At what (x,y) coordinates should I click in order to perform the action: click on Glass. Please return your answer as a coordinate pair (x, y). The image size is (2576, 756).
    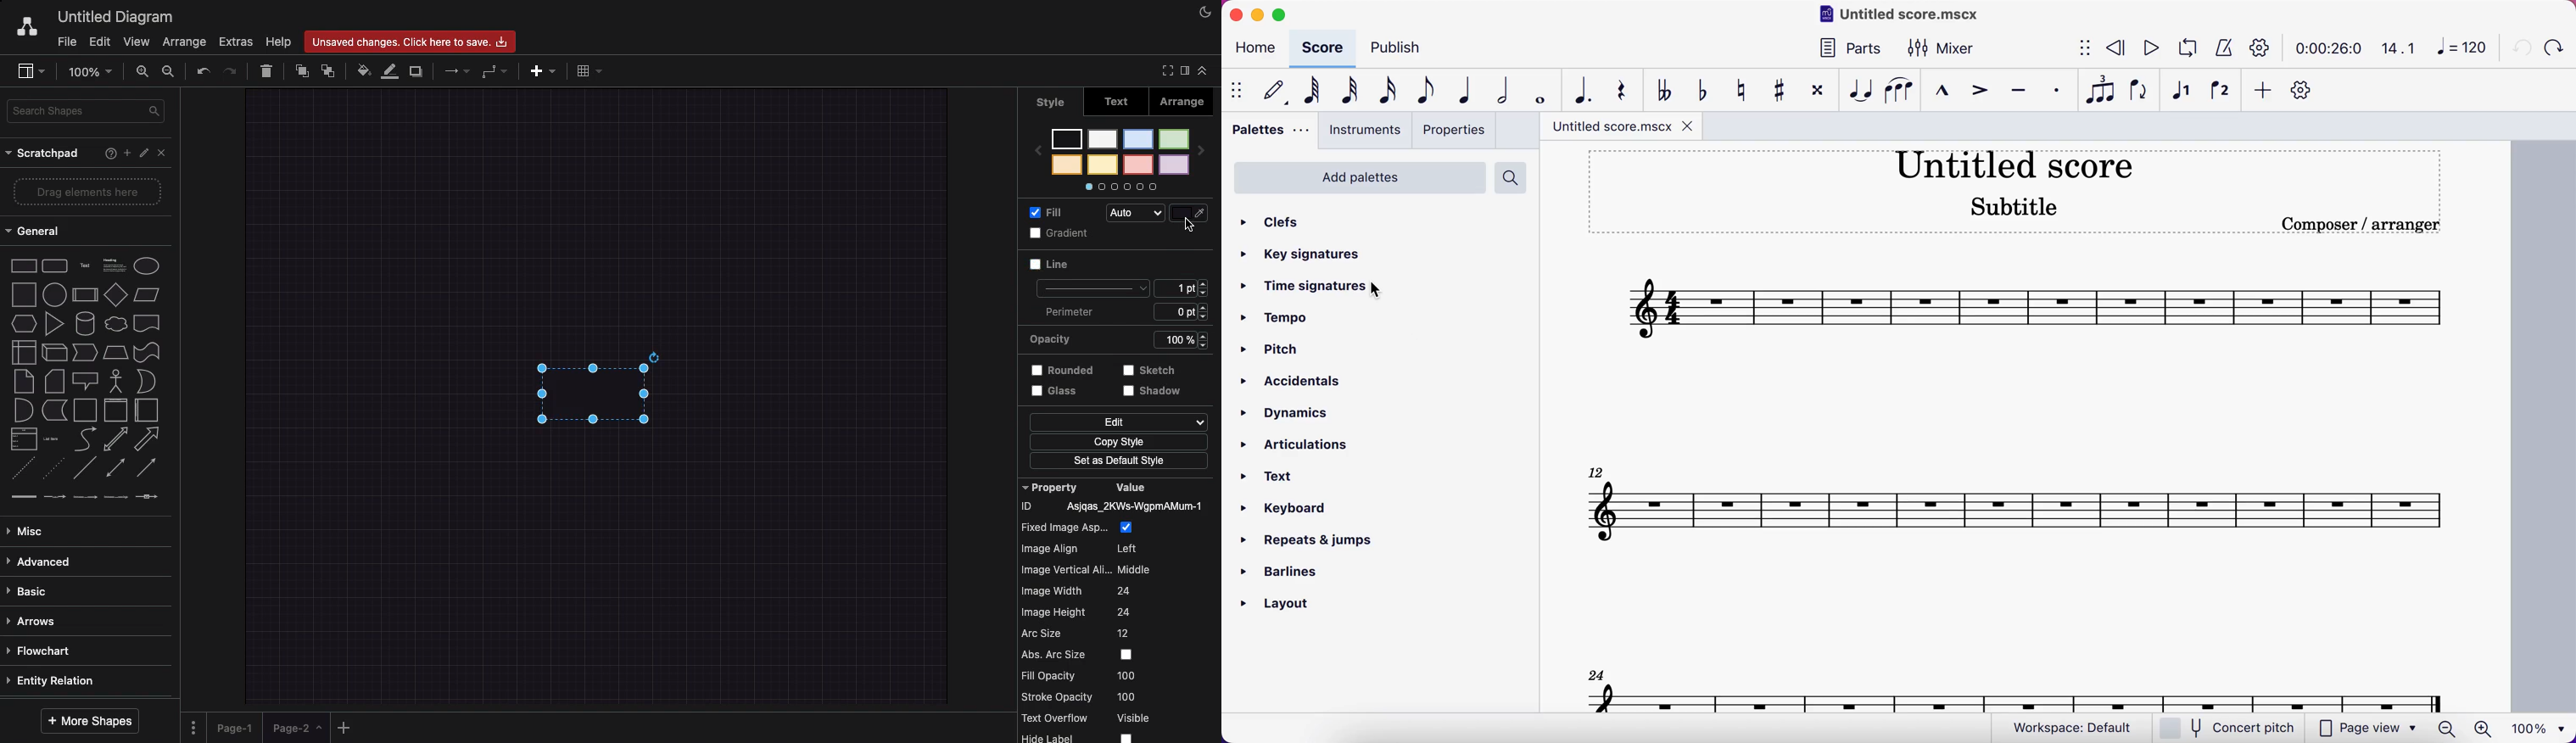
    Looking at the image, I should click on (1059, 392).